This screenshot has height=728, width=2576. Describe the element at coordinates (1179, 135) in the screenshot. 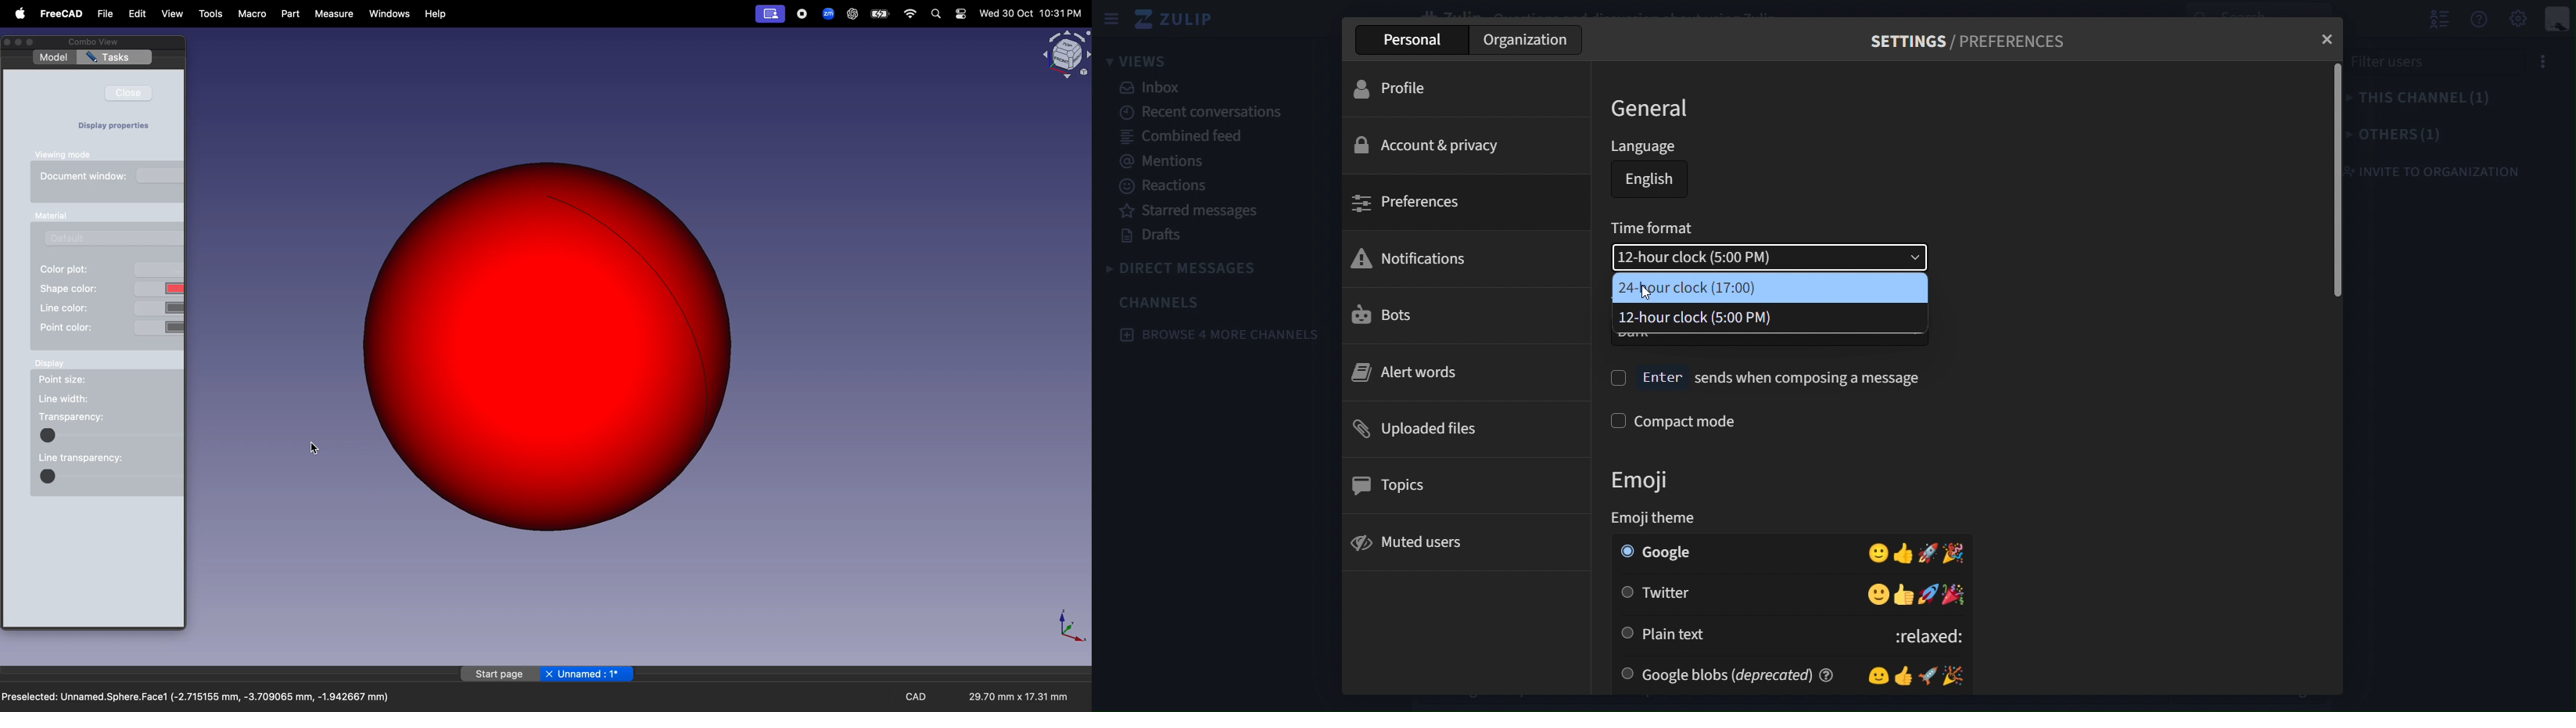

I see `combined feed` at that location.